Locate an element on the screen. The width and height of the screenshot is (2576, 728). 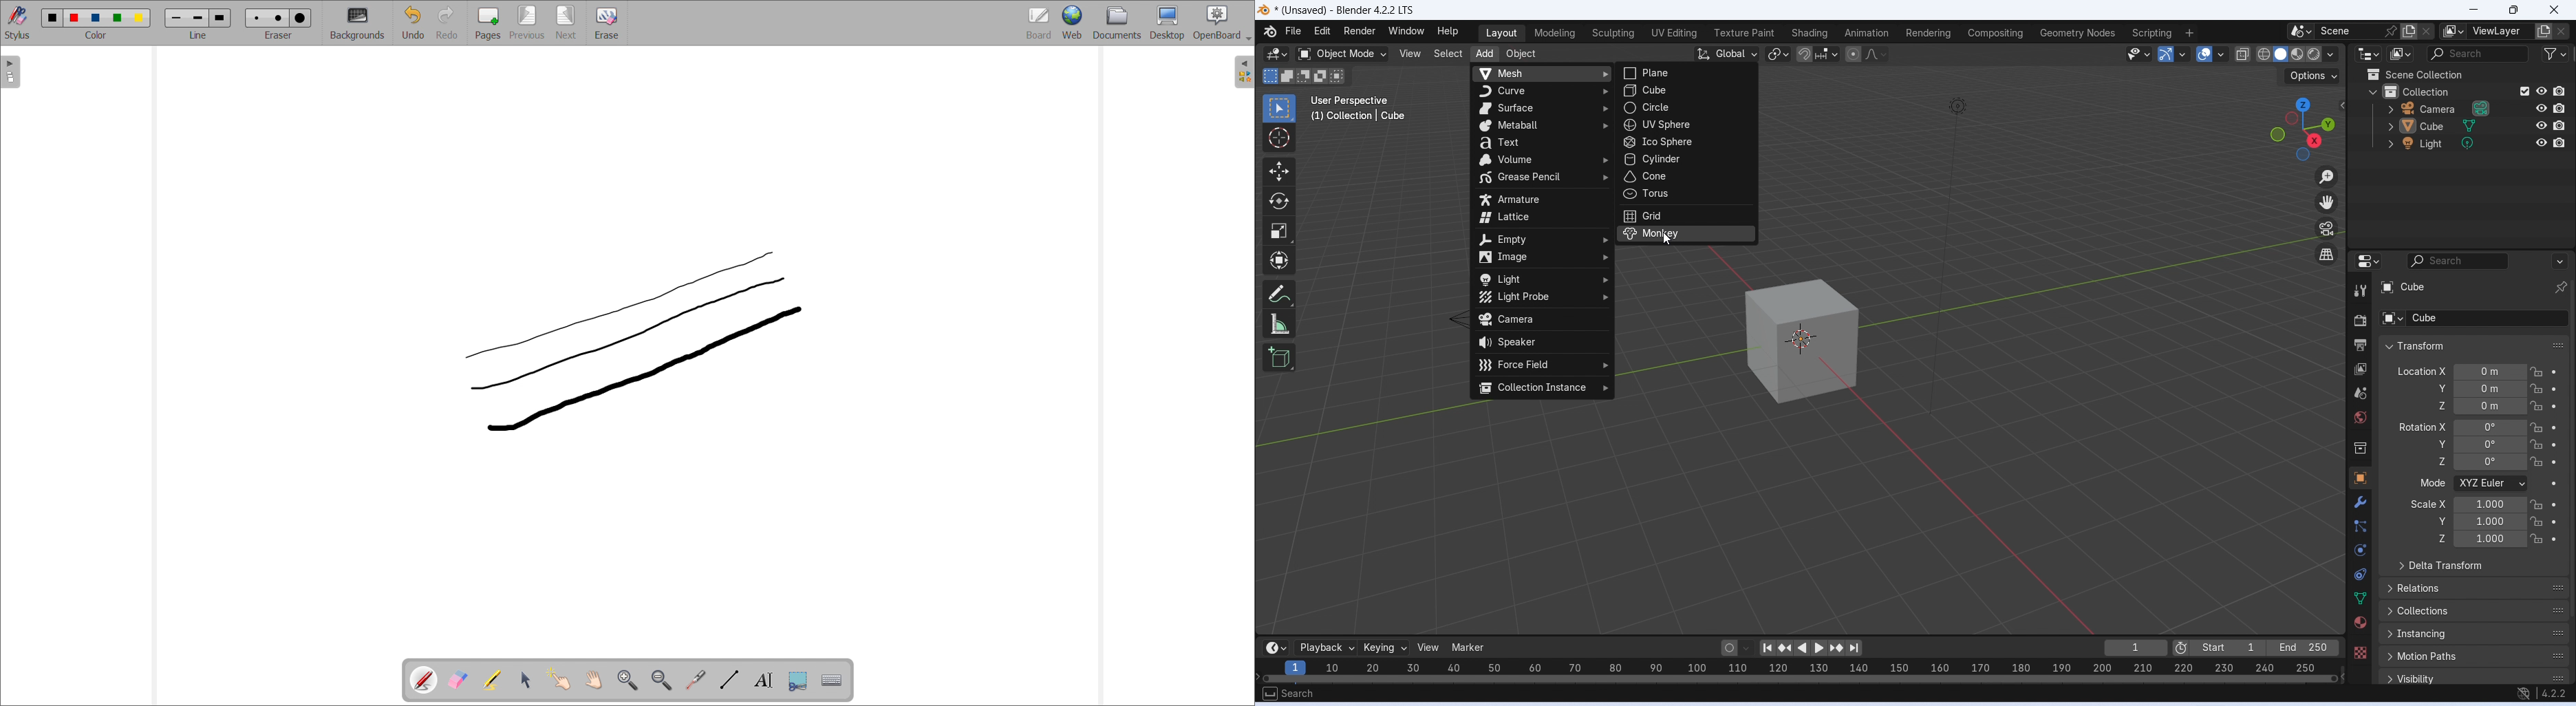
1 is located at coordinates (2136, 648).